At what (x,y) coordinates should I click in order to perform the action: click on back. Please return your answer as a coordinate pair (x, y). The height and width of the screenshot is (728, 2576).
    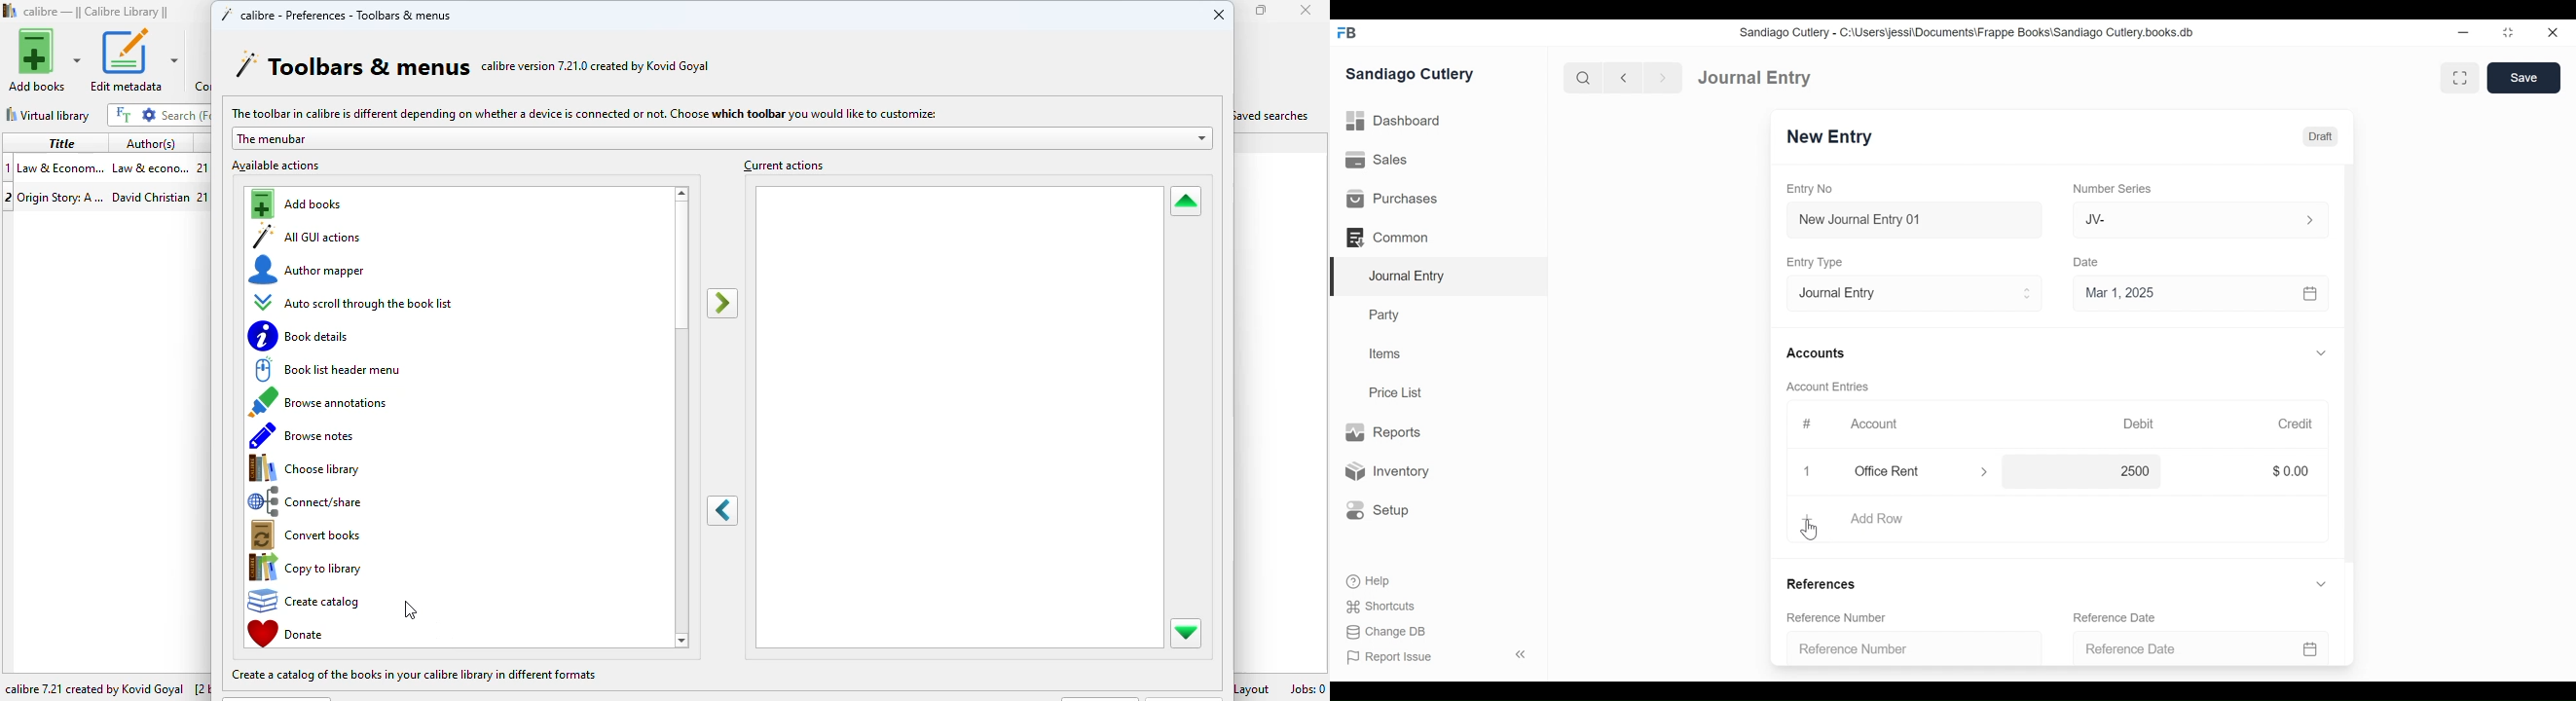
    Looking at the image, I should click on (1623, 77).